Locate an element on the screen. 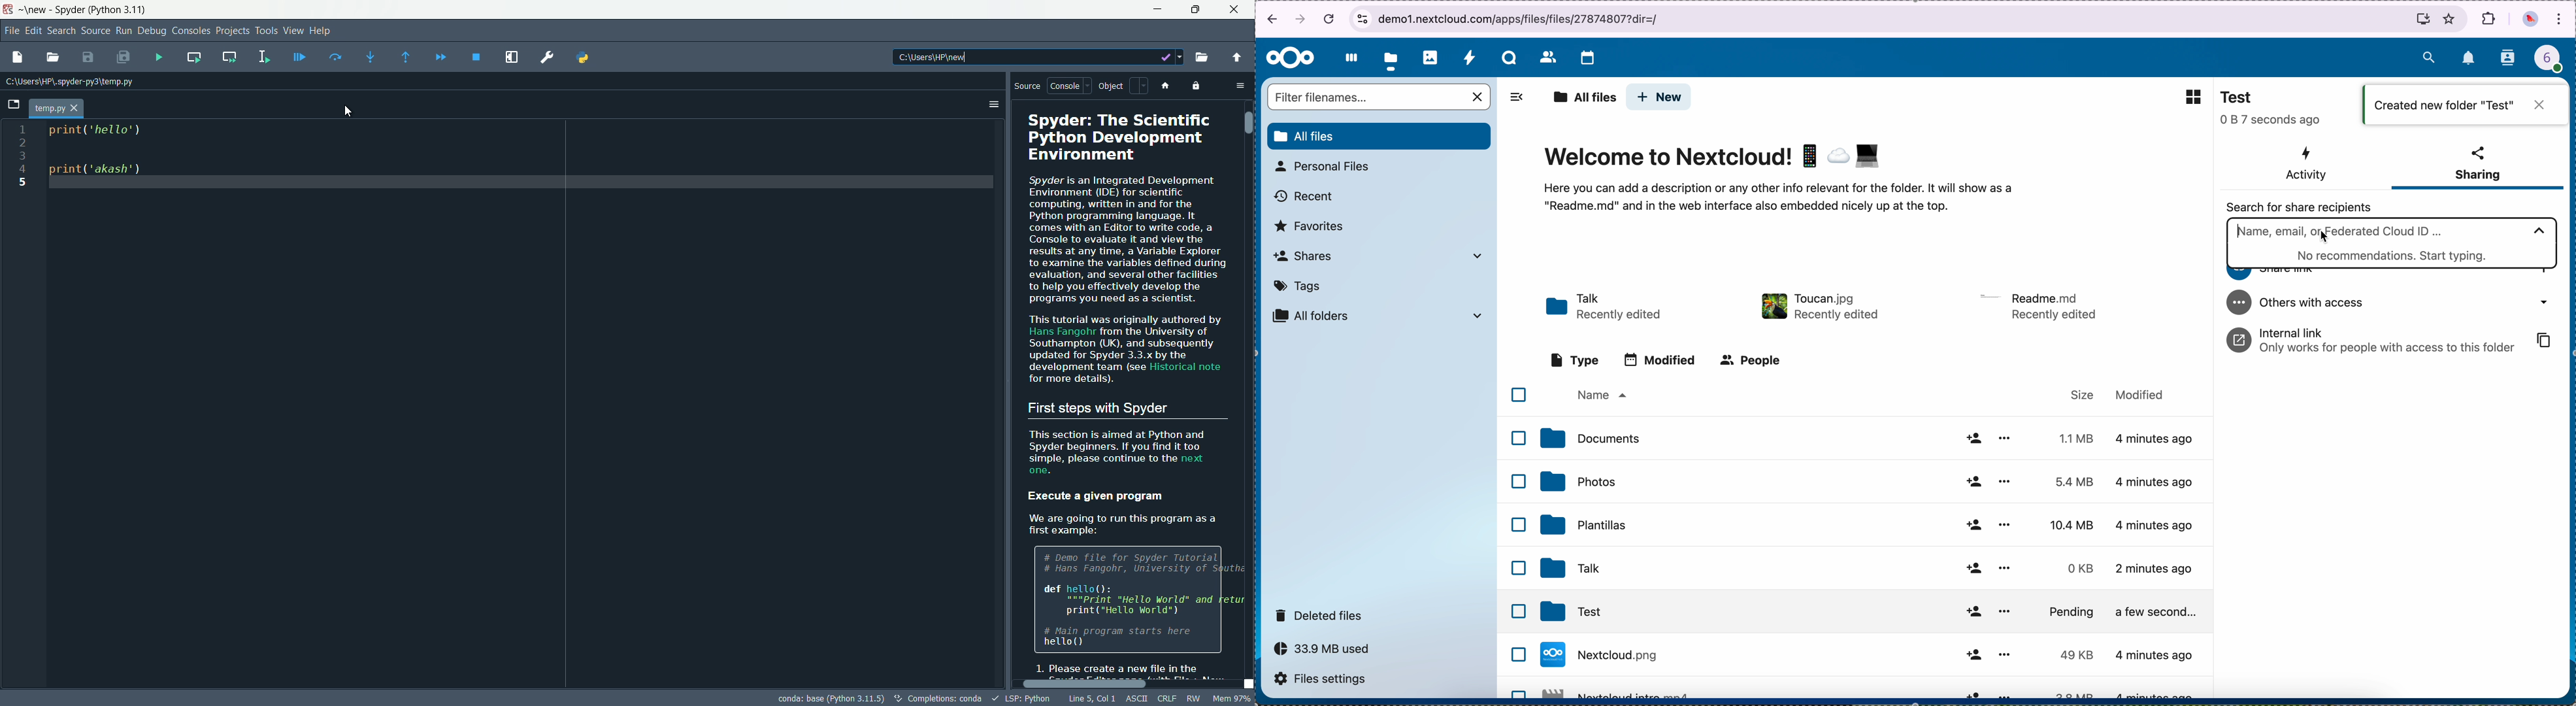 The width and height of the screenshot is (2576, 728). debug menu is located at coordinates (152, 31).